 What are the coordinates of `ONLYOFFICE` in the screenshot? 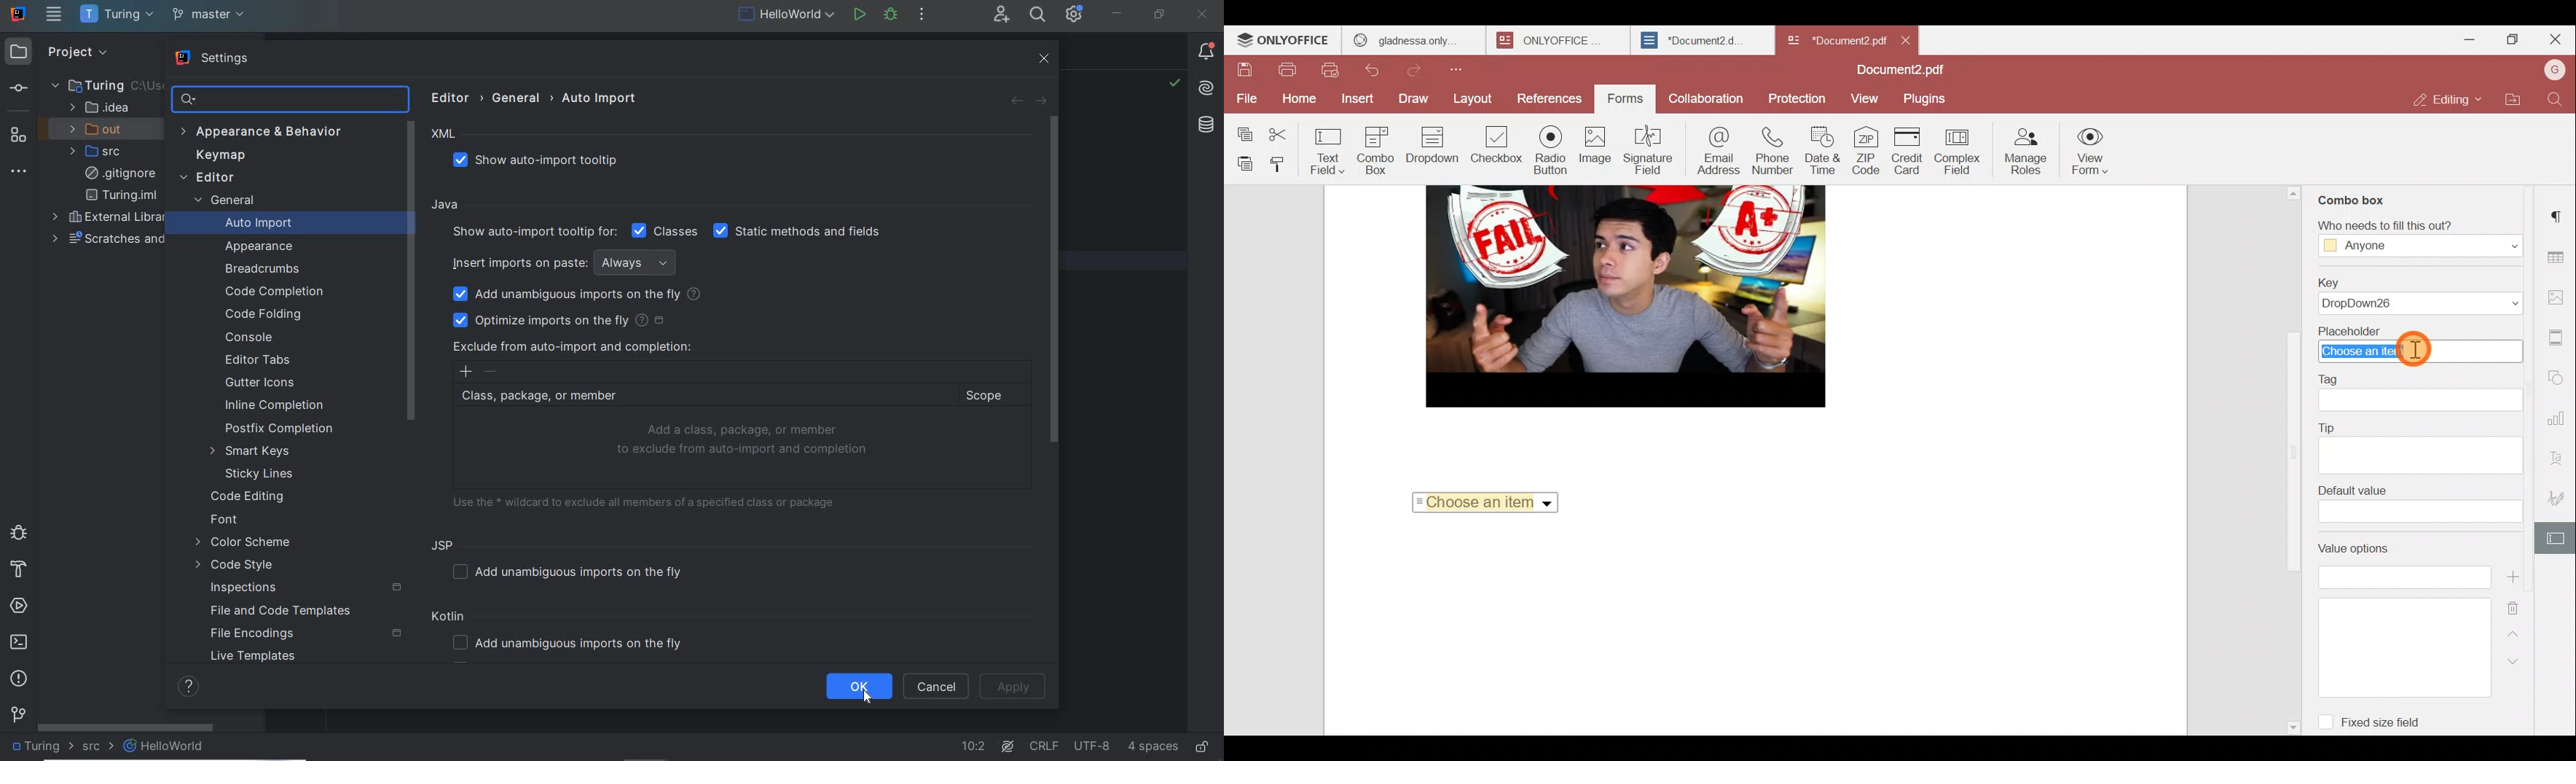 It's located at (1284, 42).